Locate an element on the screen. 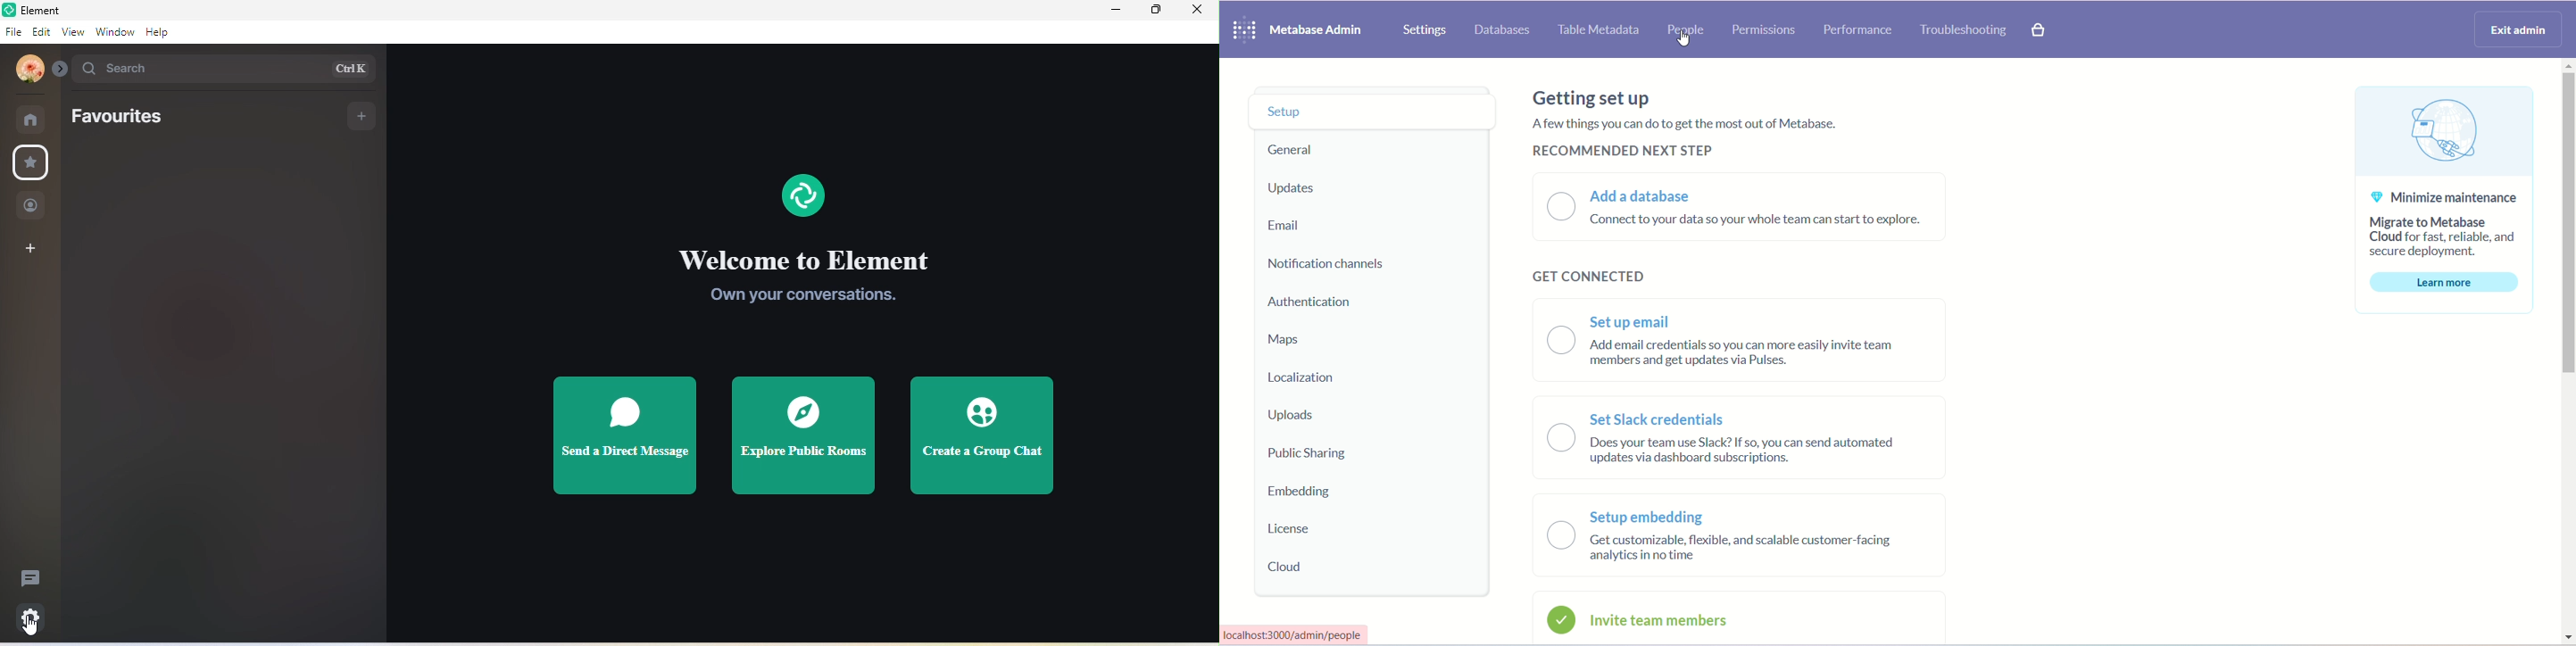 This screenshot has width=2576, height=672. profile photo is located at coordinates (26, 70).